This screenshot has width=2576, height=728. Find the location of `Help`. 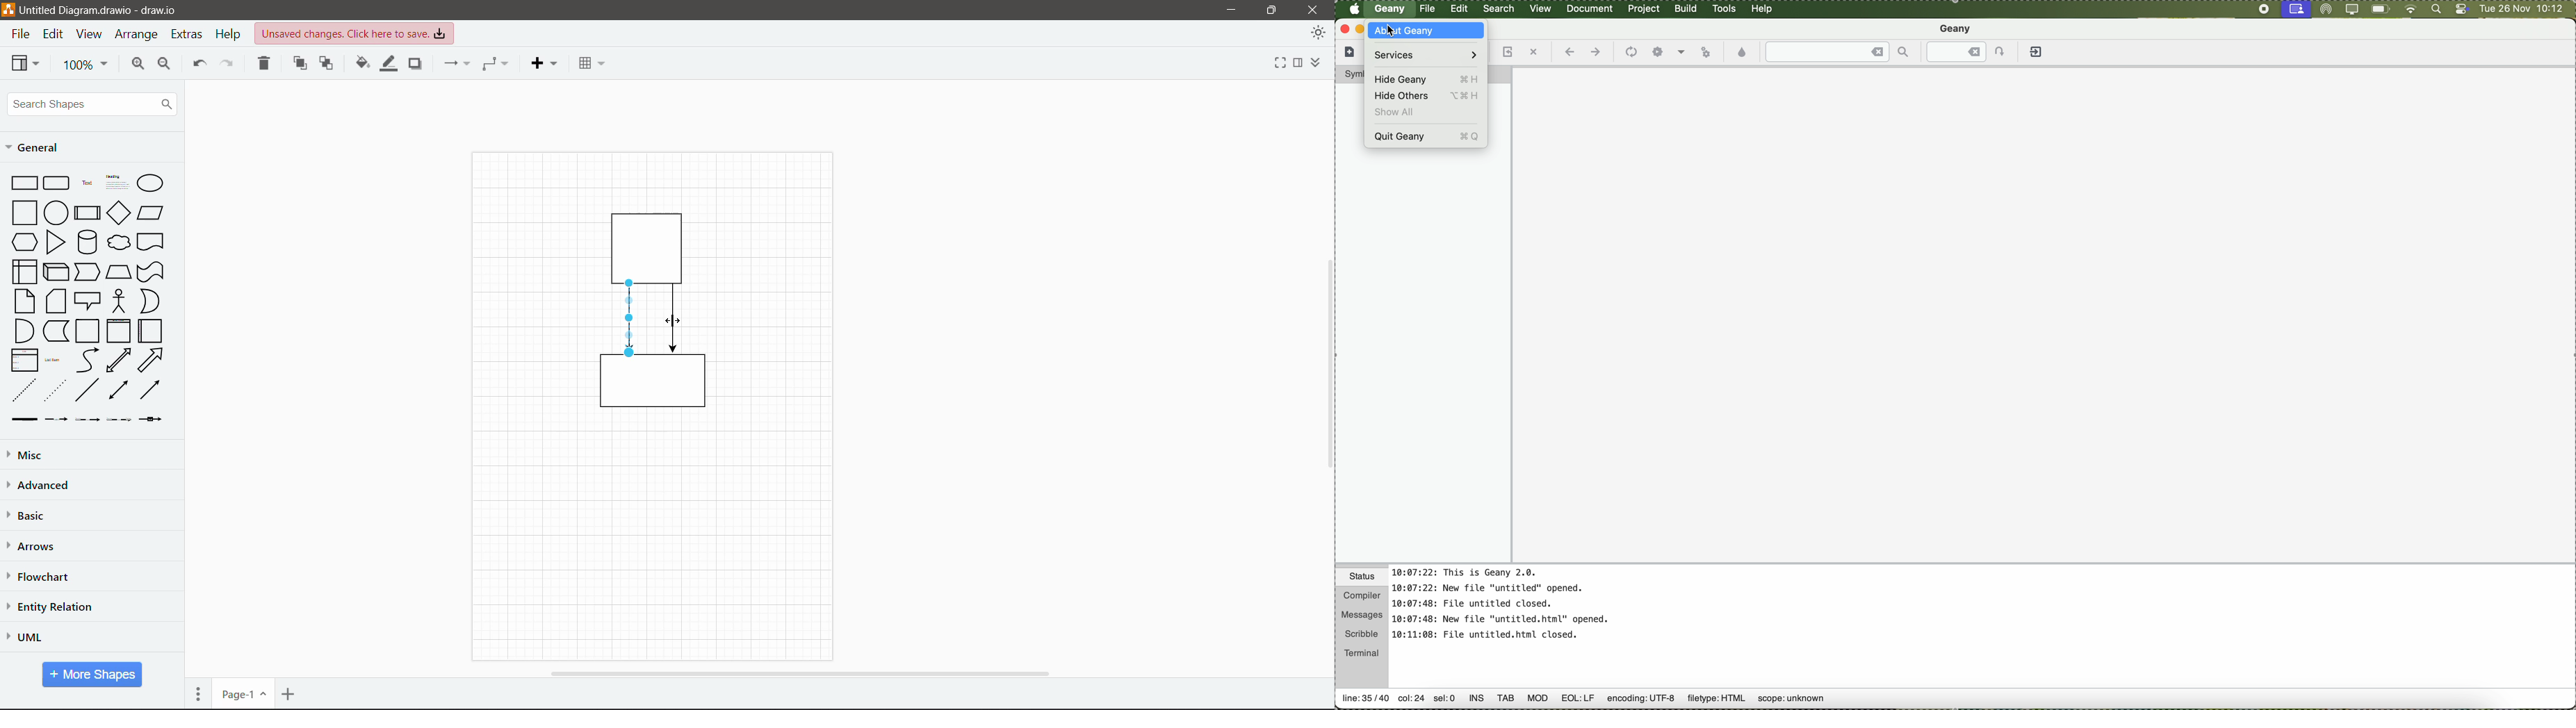

Help is located at coordinates (230, 34).